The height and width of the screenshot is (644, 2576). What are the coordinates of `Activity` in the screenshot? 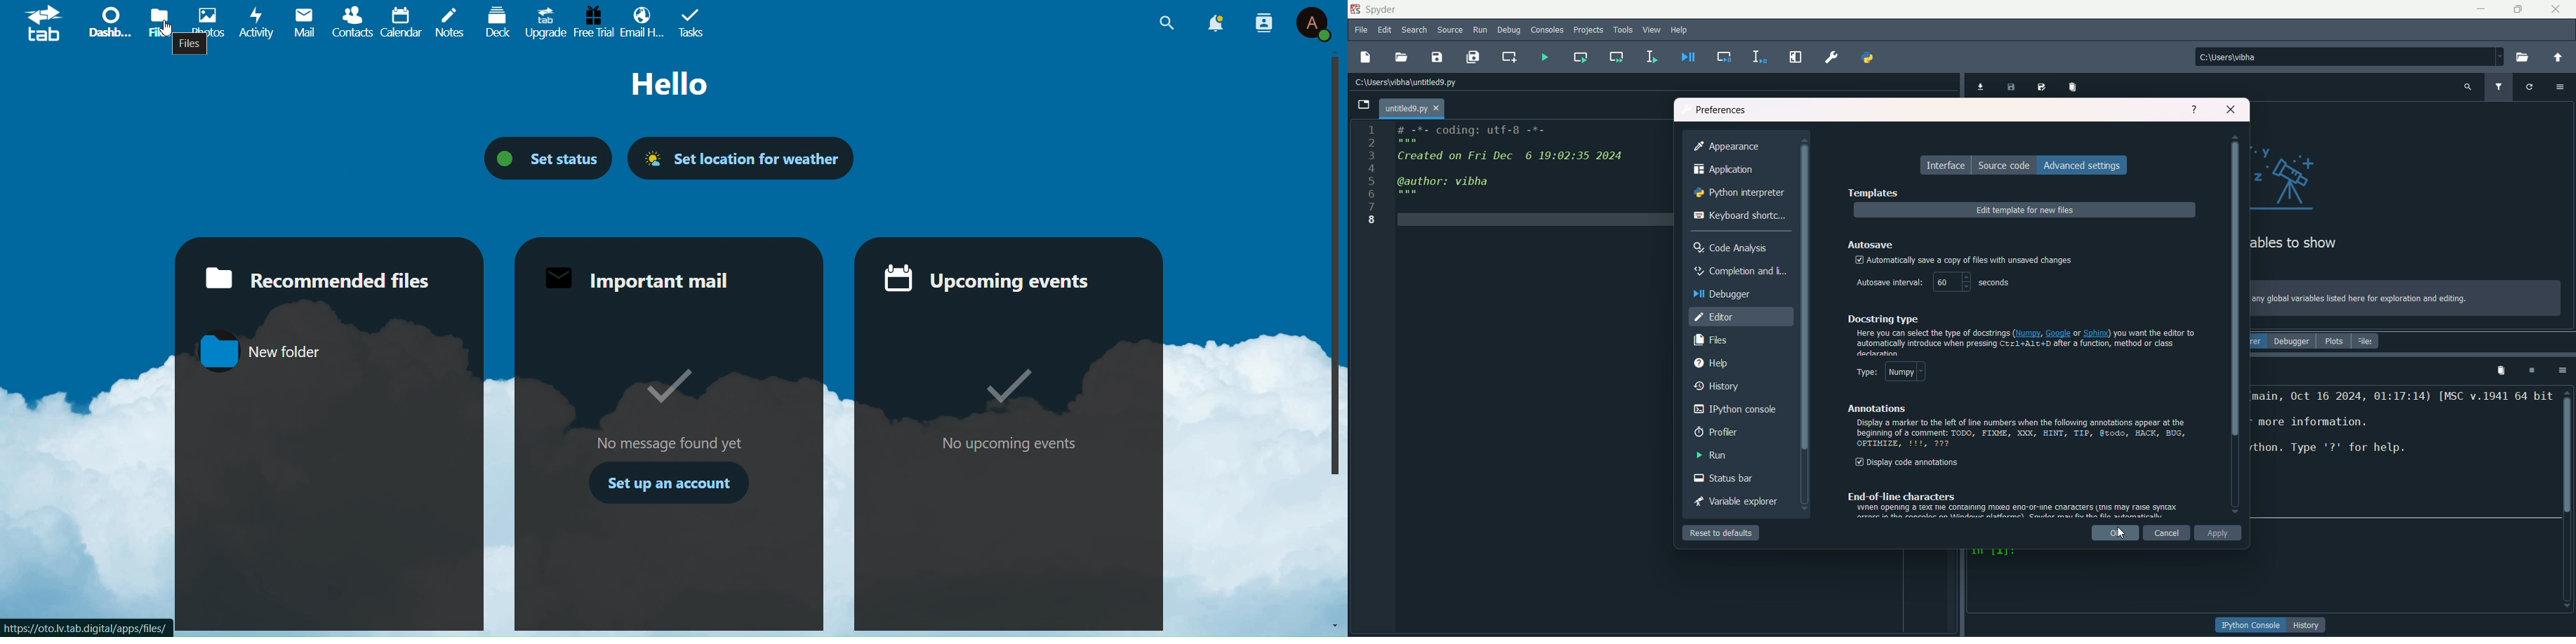 It's located at (253, 23).